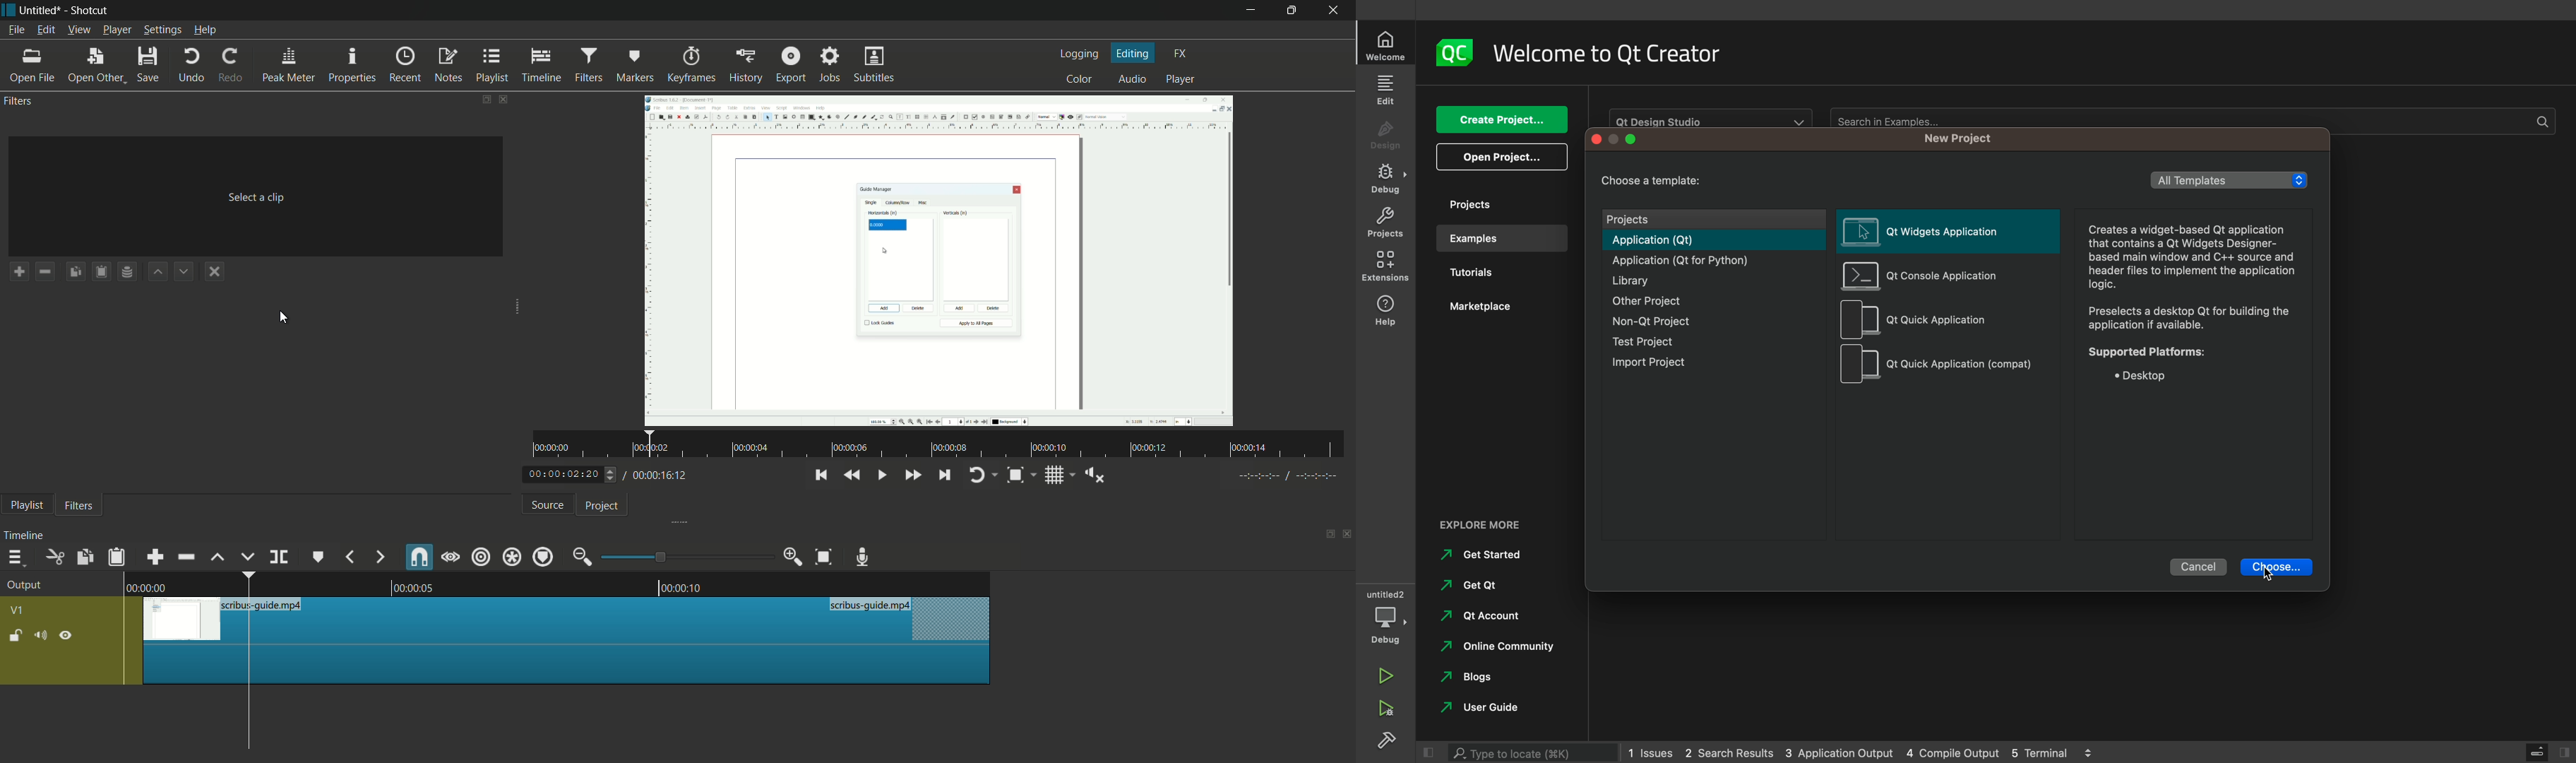 This screenshot has height=784, width=2576. I want to click on move filter up, so click(156, 271).